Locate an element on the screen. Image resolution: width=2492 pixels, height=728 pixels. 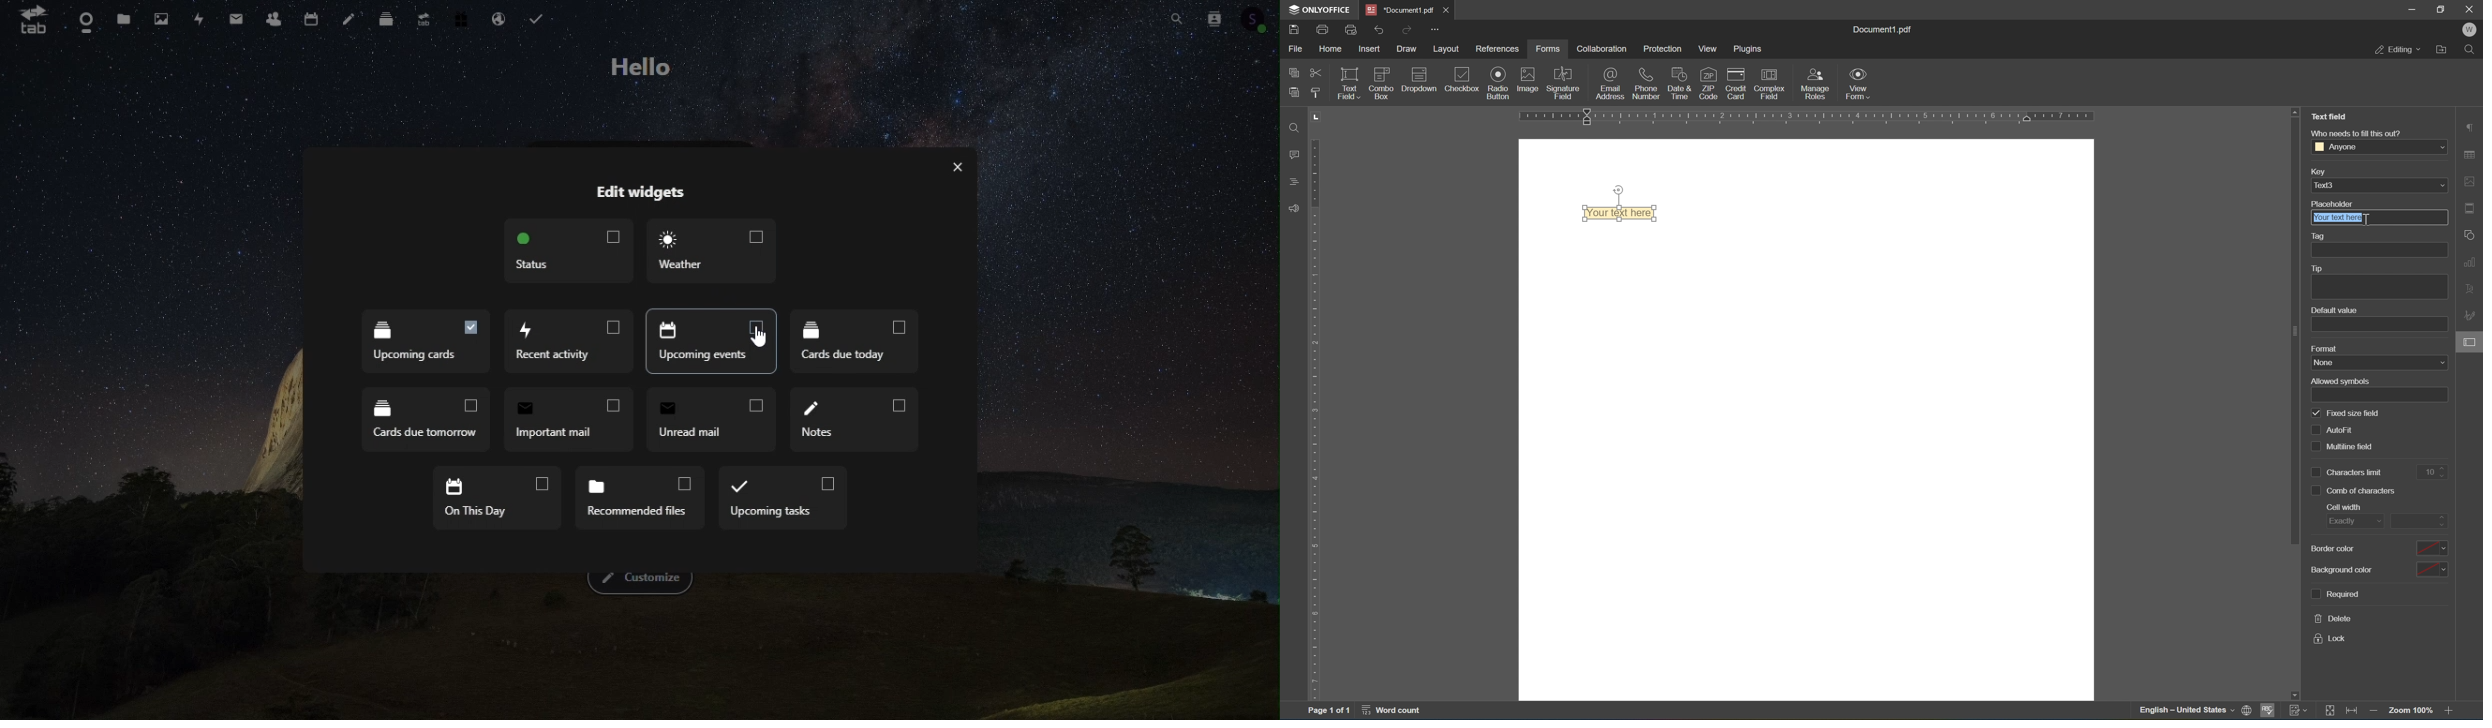
paragraph settings is located at coordinates (2473, 128).